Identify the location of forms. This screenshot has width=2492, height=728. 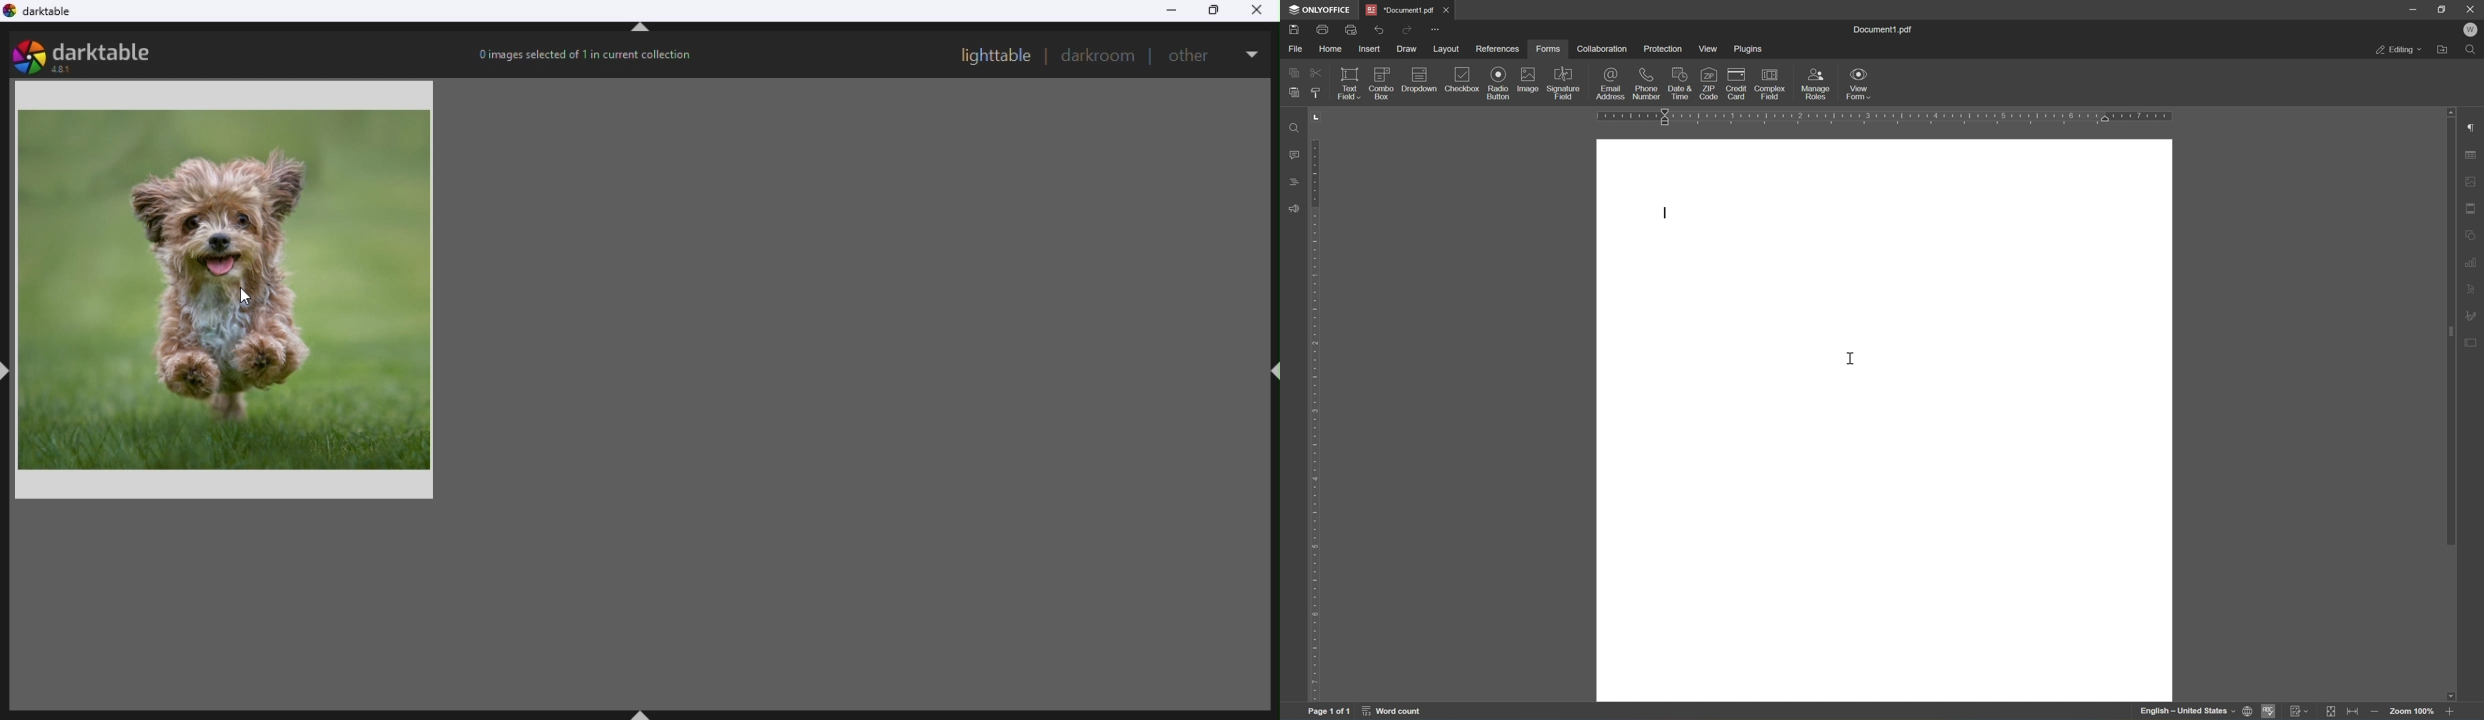
(1549, 49).